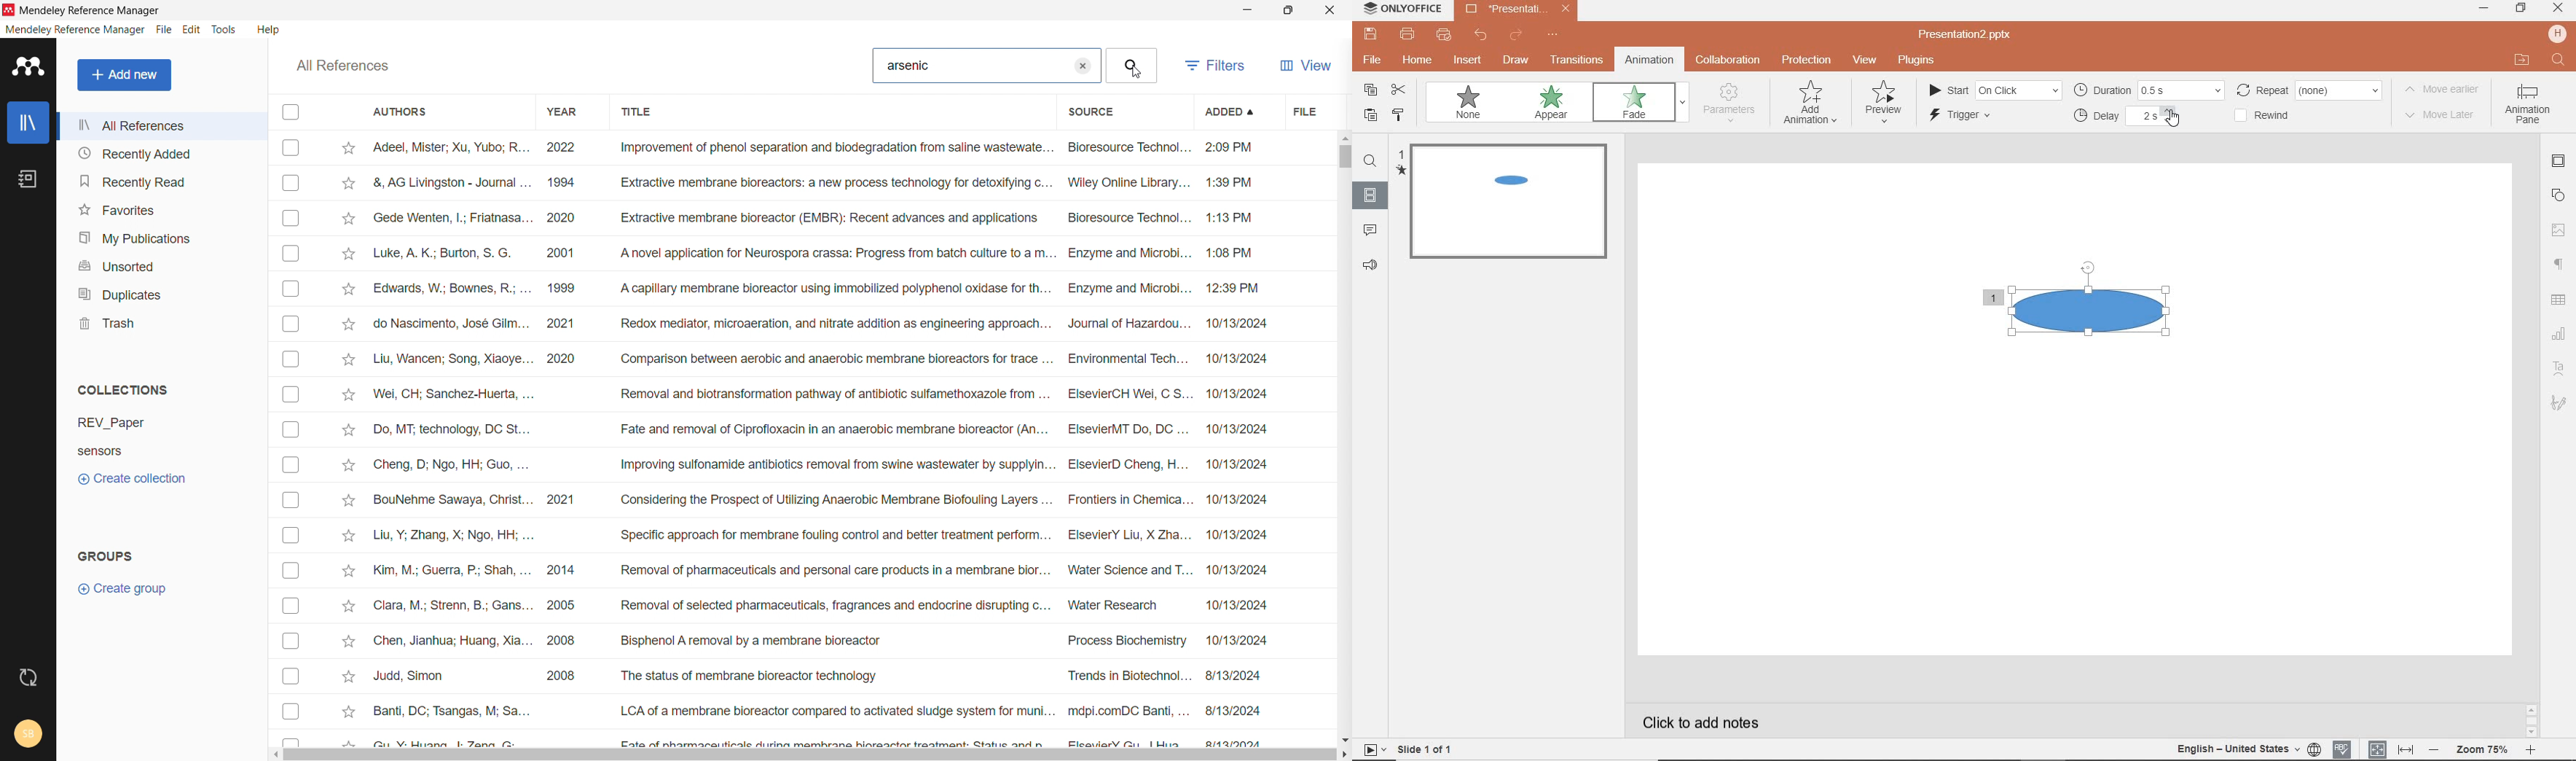 Image resolution: width=2576 pixels, height=784 pixels. Describe the element at coordinates (1370, 36) in the screenshot. I see `save` at that location.